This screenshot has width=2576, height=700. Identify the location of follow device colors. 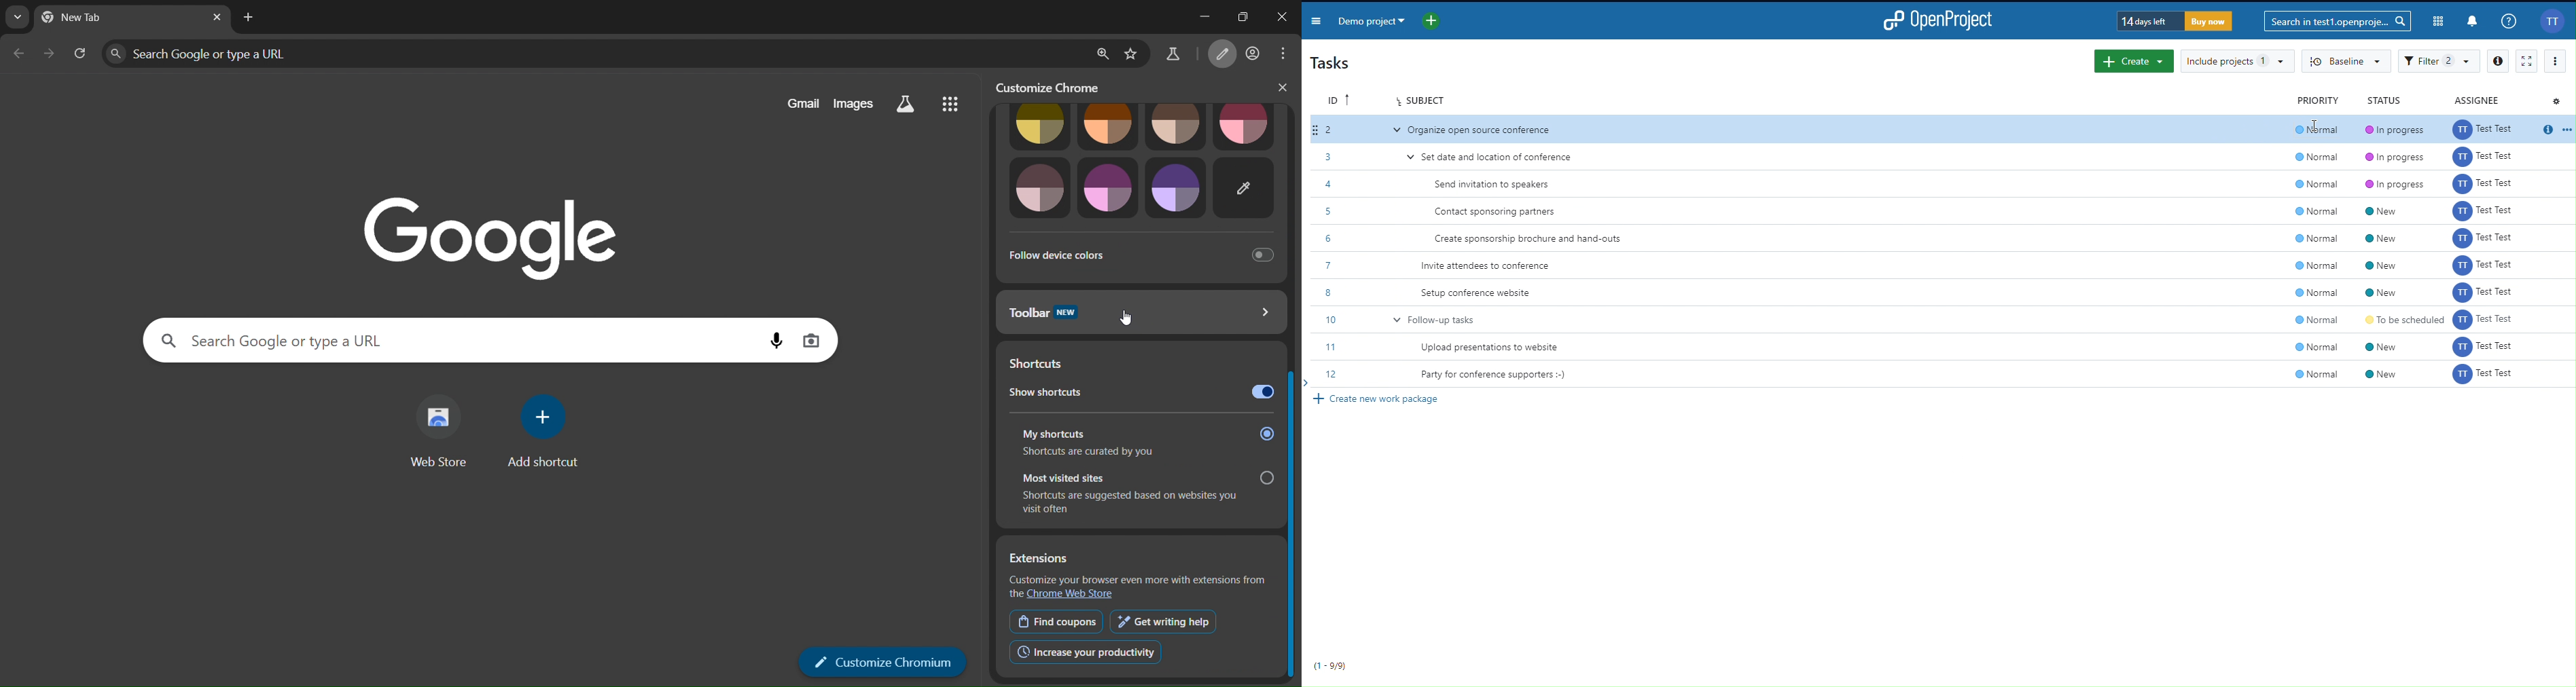
(1142, 255).